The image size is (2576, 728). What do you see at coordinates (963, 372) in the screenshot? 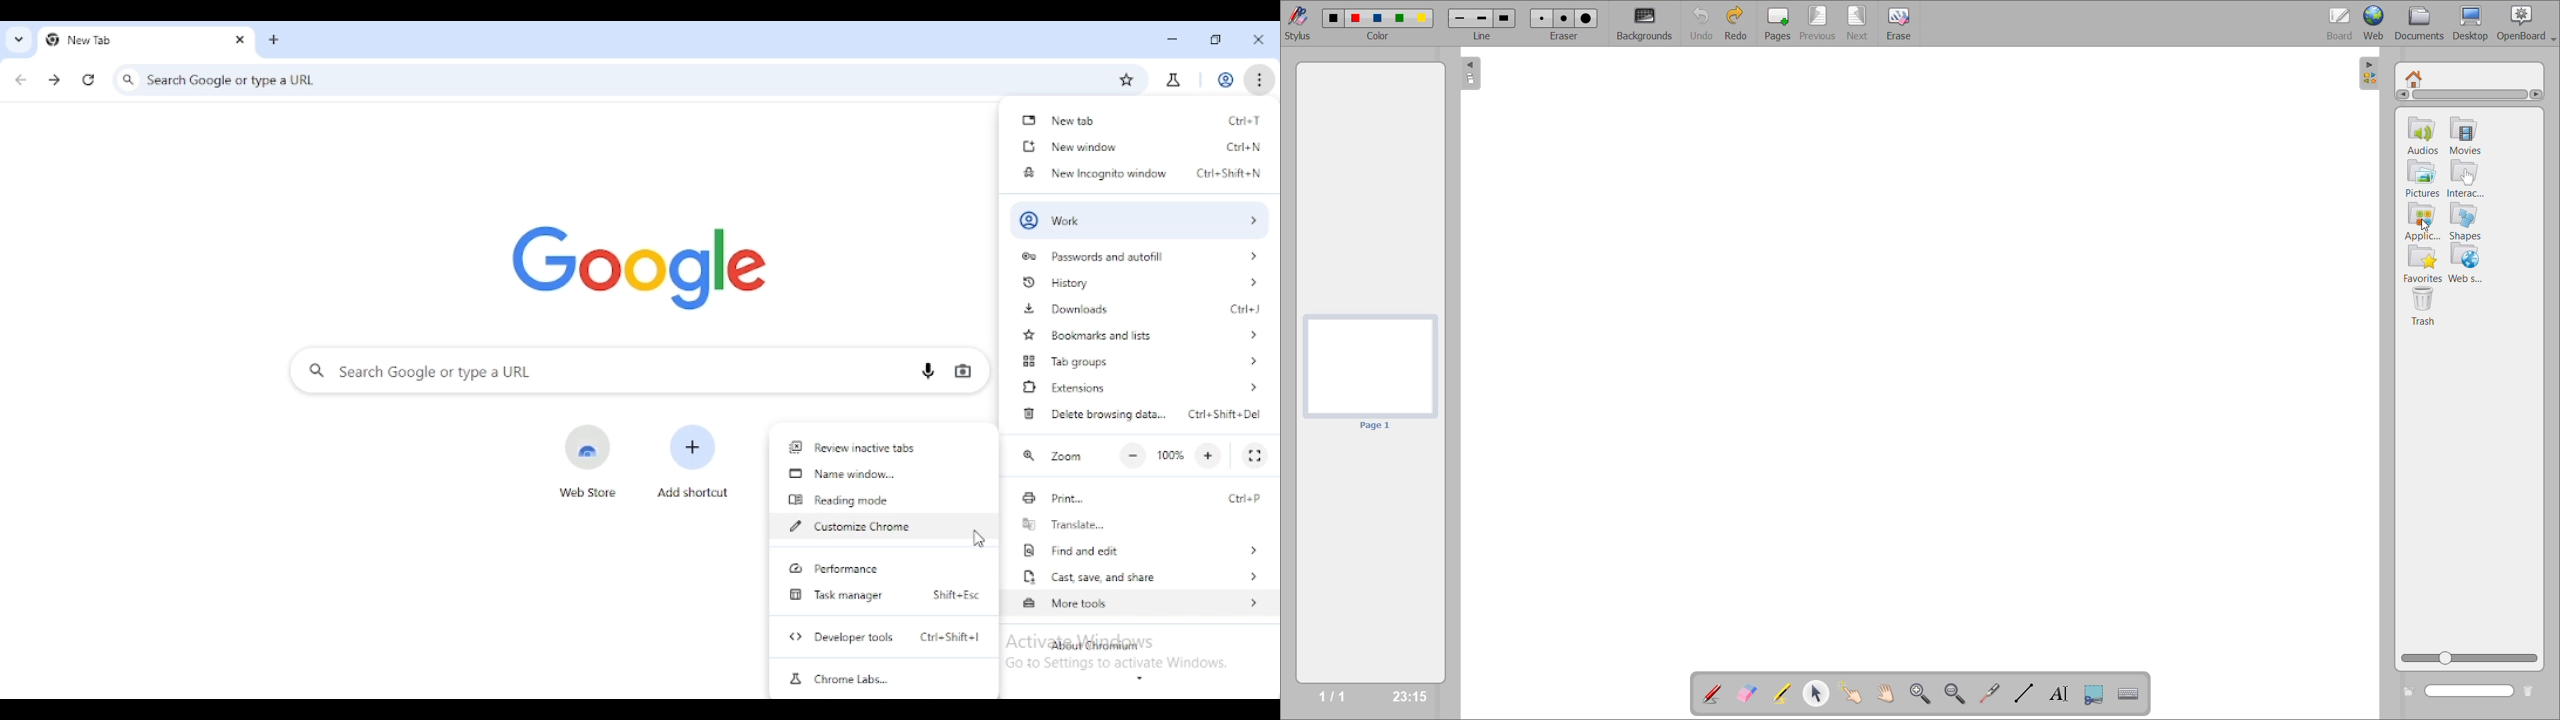
I see `search by image` at bounding box center [963, 372].